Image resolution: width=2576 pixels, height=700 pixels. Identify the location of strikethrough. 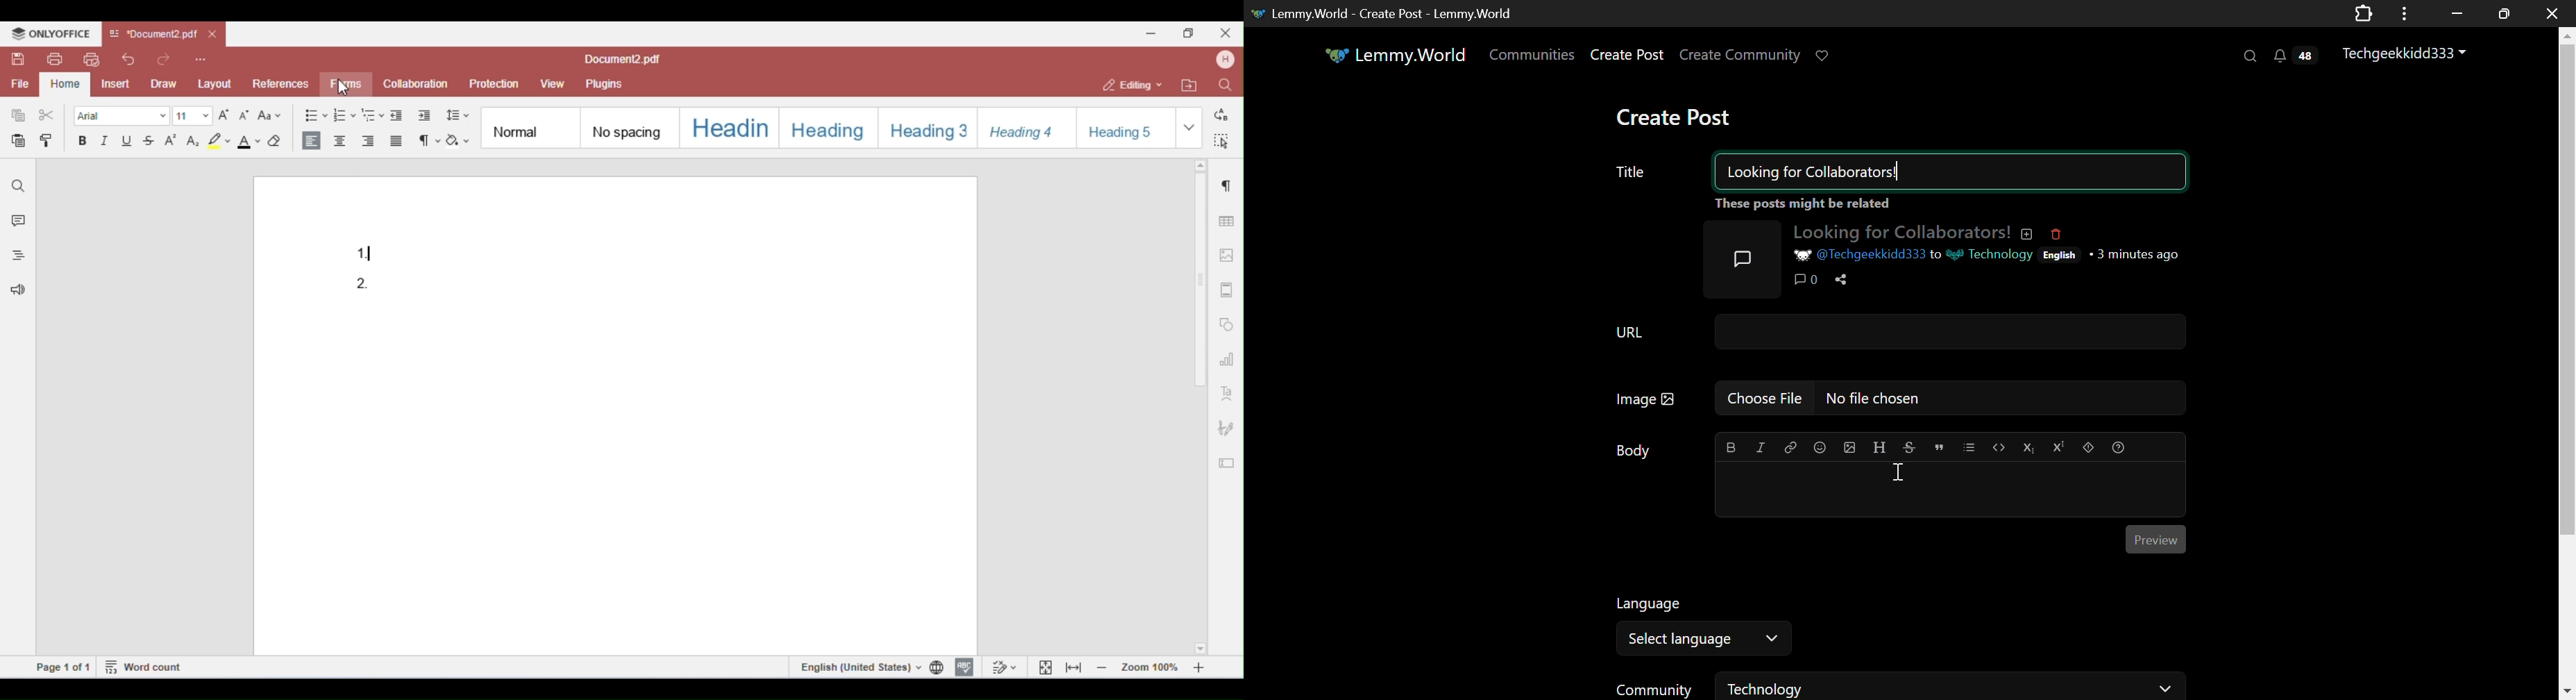
(1907, 448).